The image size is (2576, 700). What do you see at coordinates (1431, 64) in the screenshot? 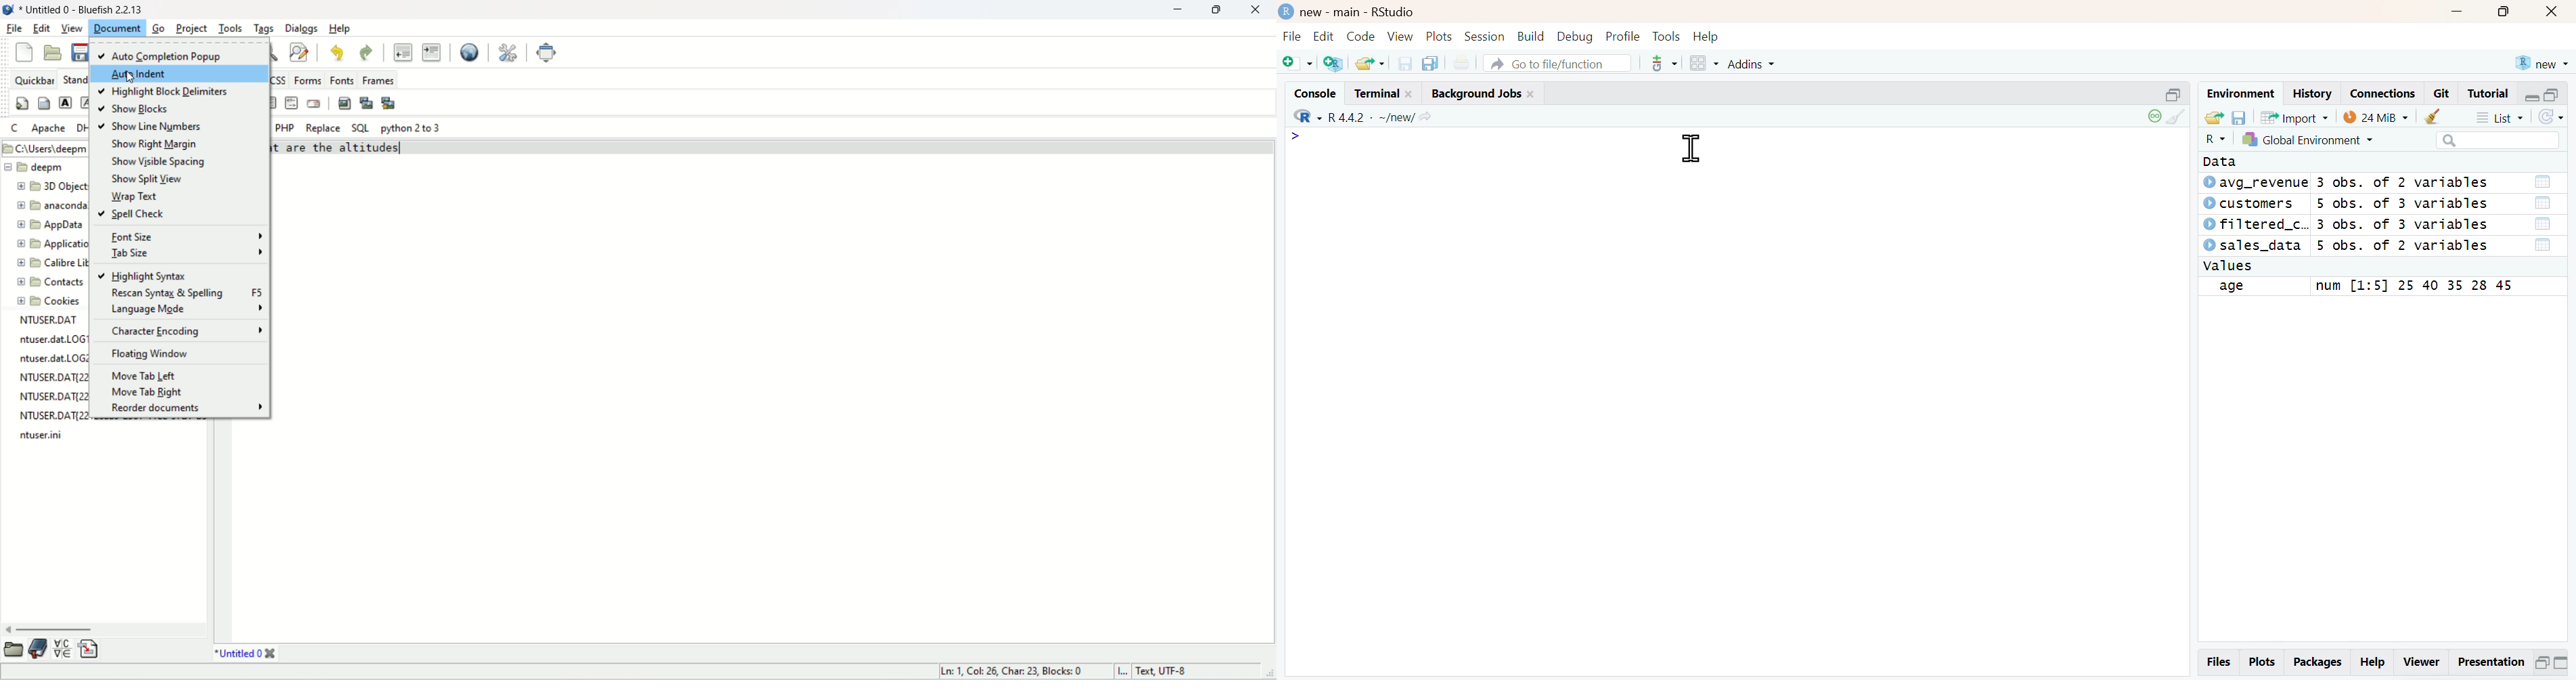
I see `Save all open documents` at bounding box center [1431, 64].